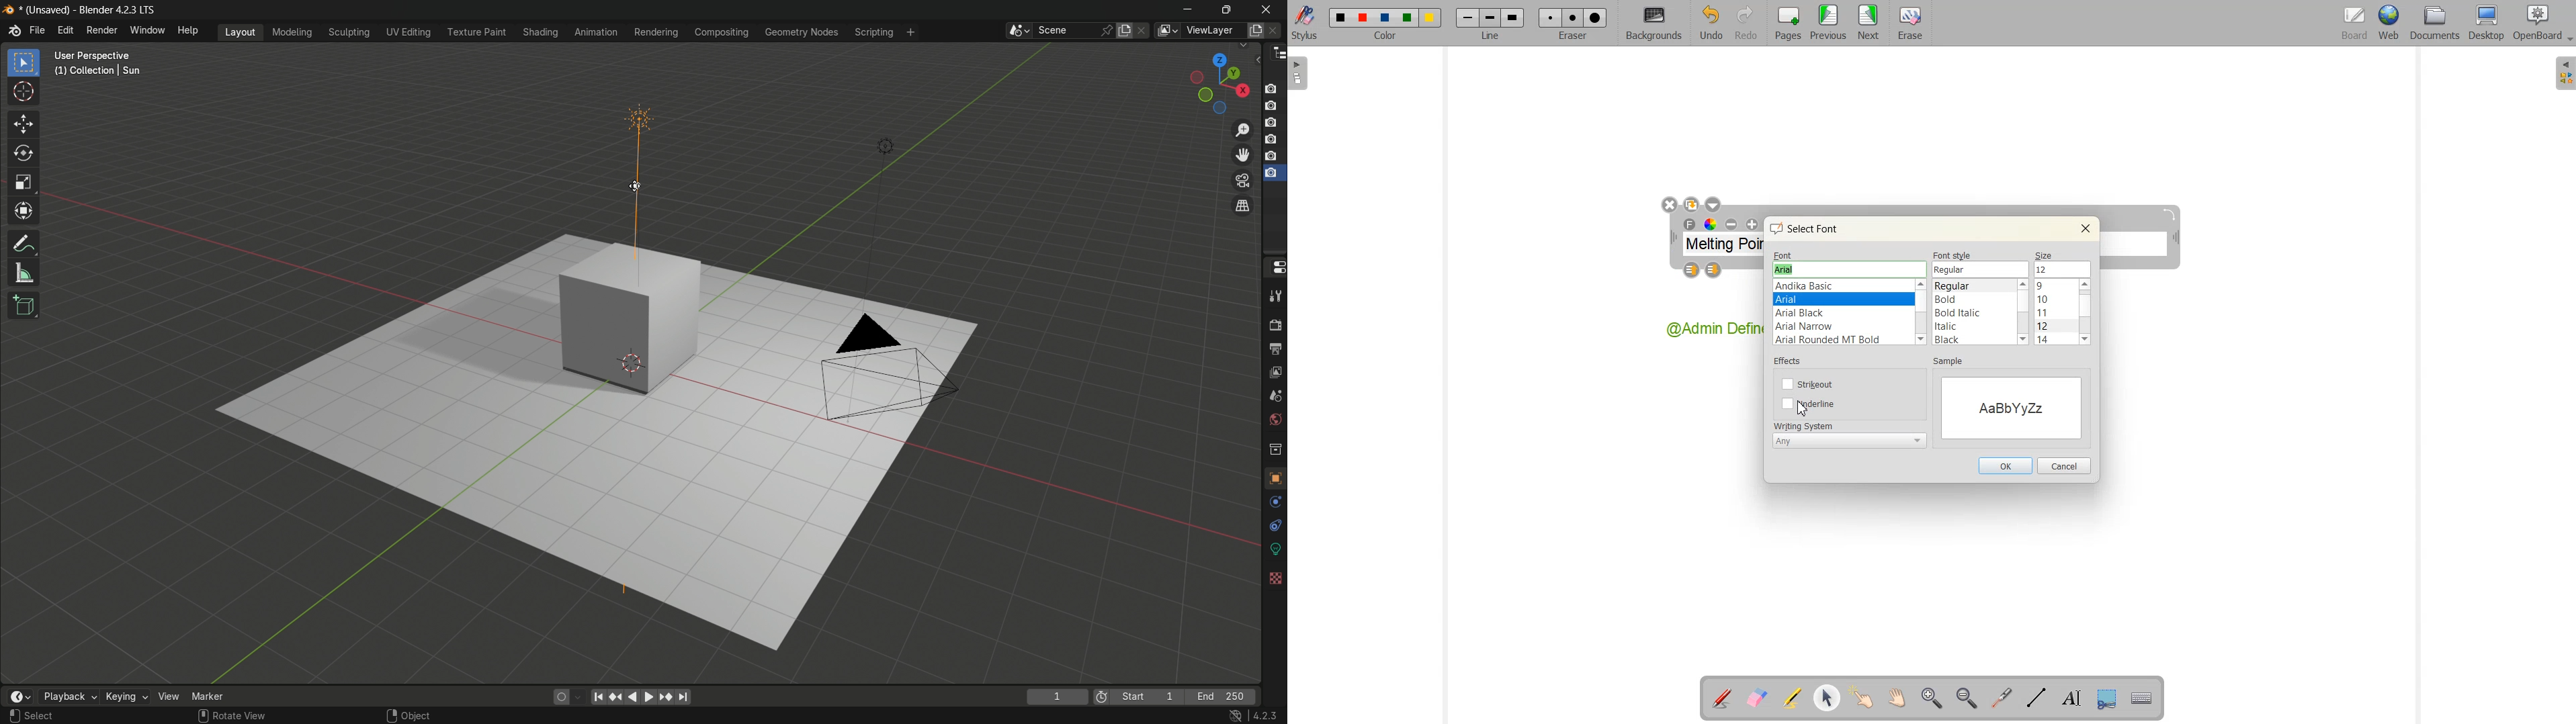  I want to click on marker, so click(211, 696).